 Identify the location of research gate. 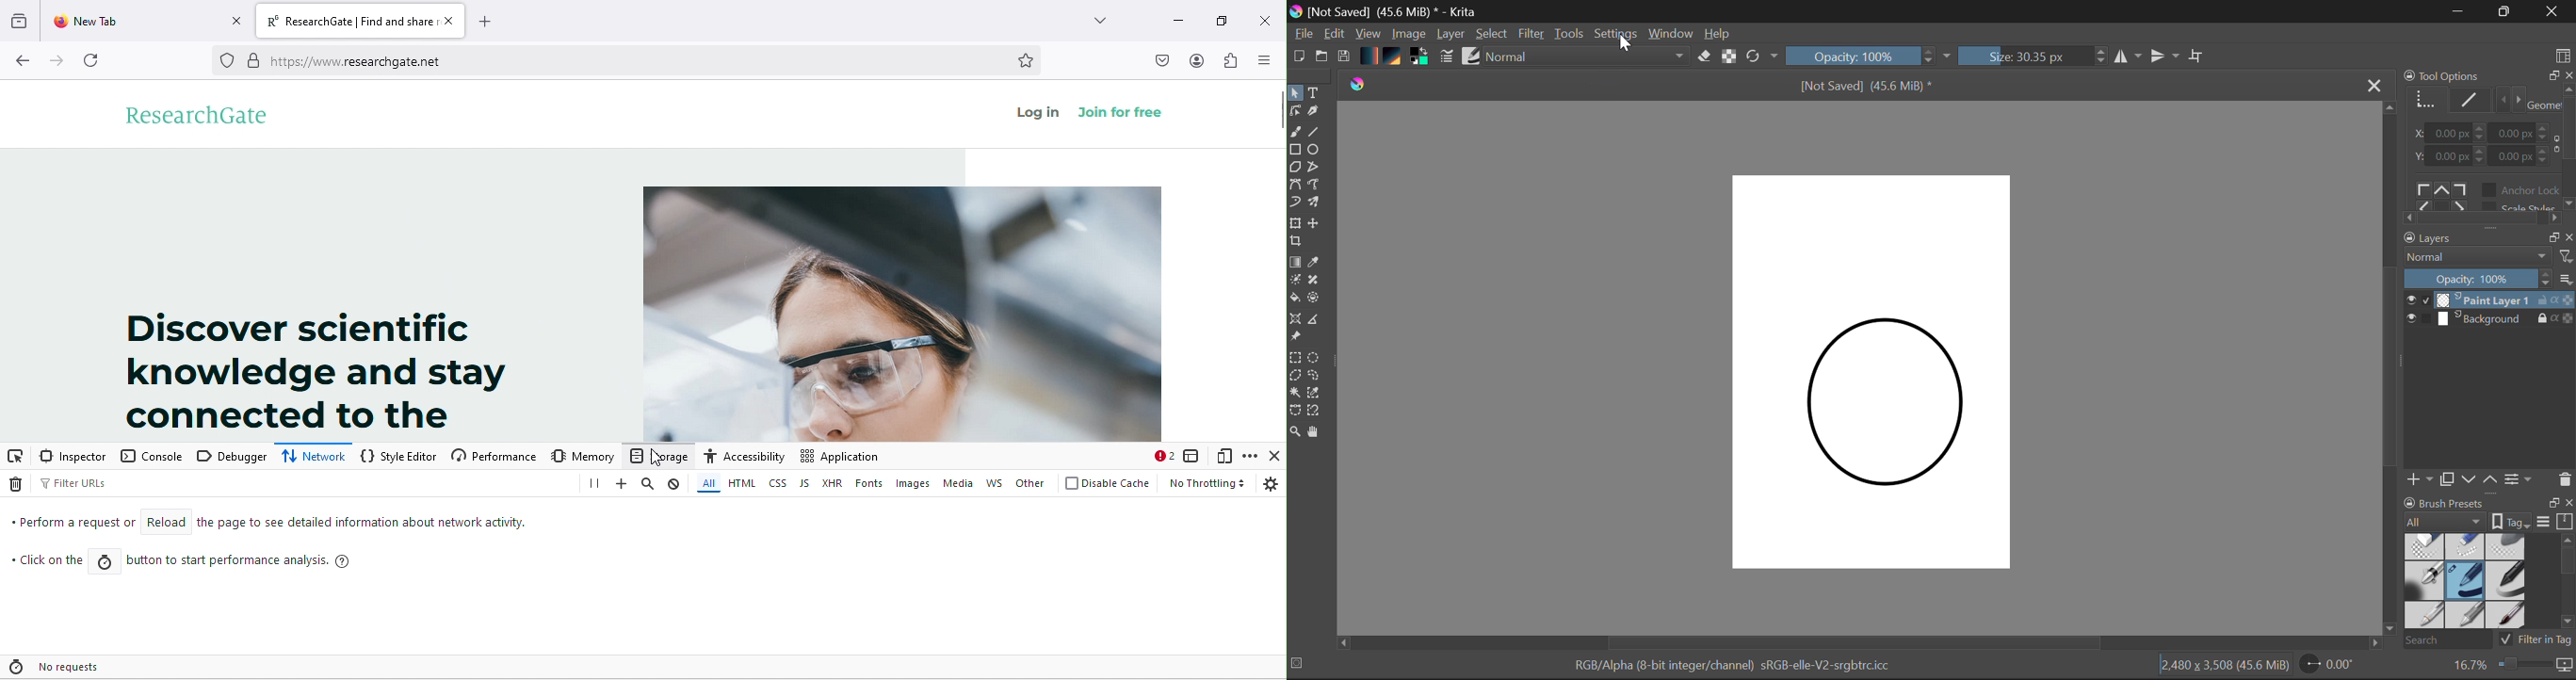
(190, 115).